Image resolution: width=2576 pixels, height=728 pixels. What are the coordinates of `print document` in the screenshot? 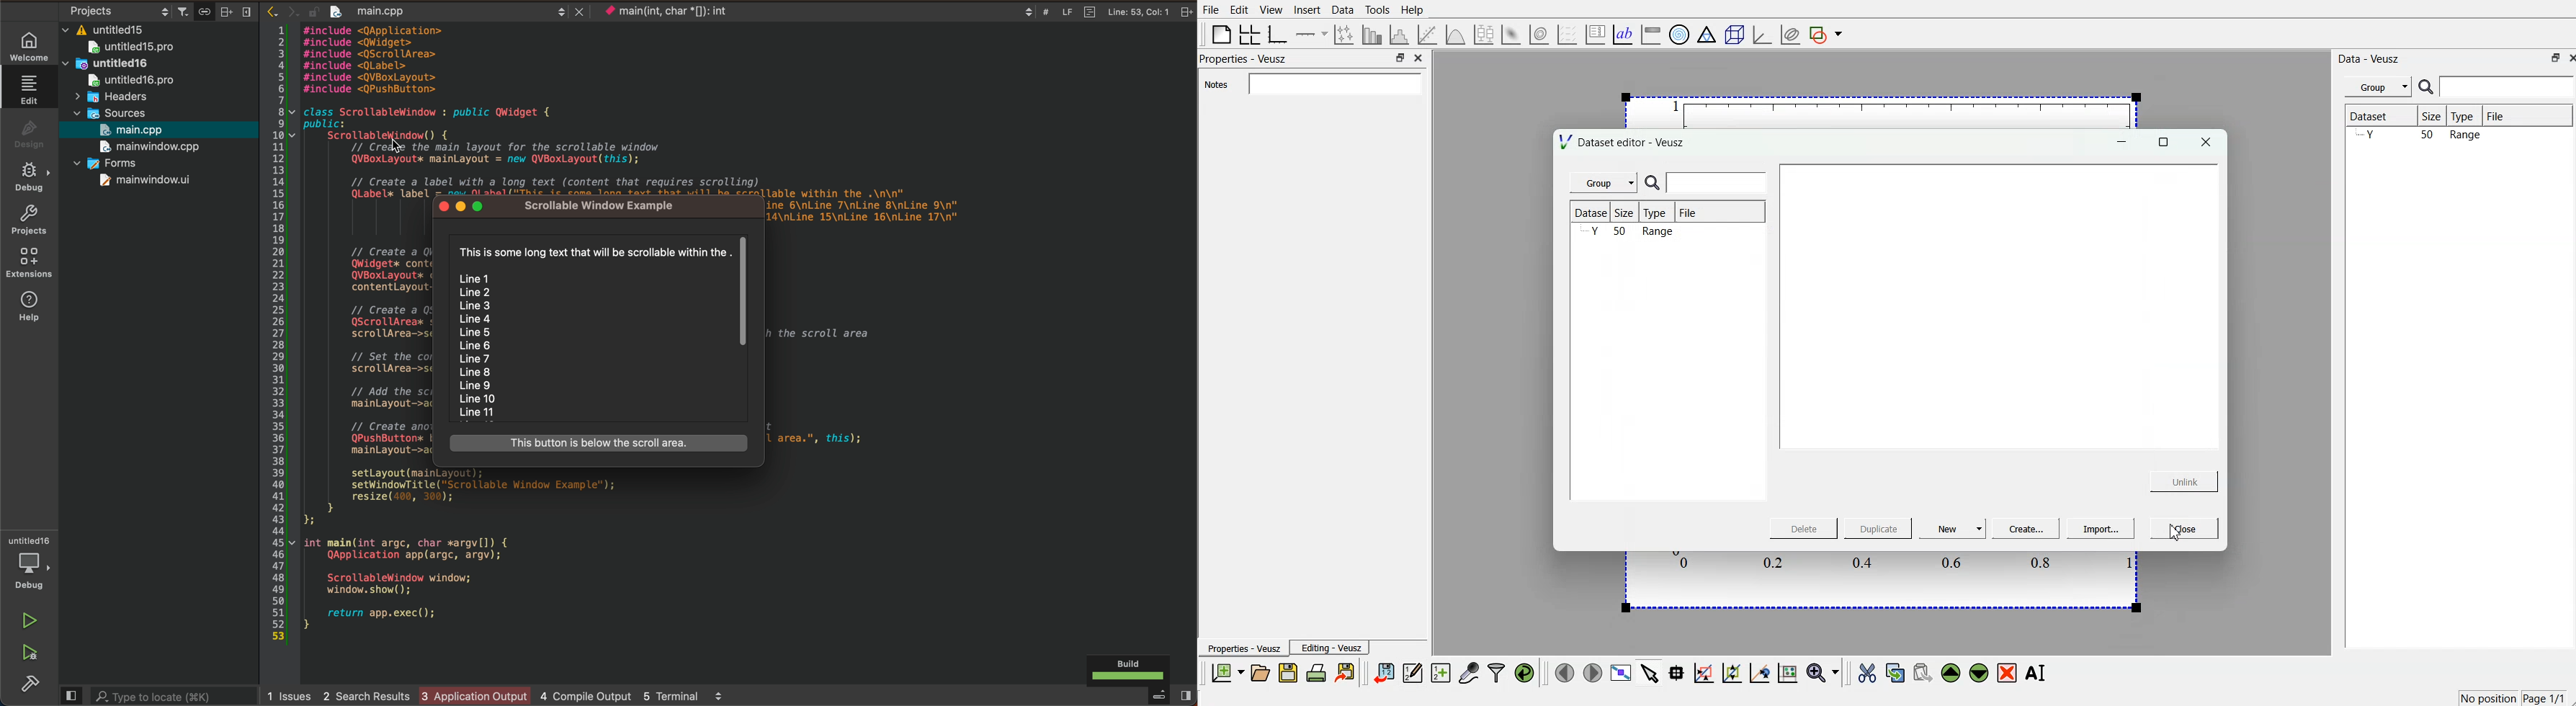 It's located at (1317, 674).